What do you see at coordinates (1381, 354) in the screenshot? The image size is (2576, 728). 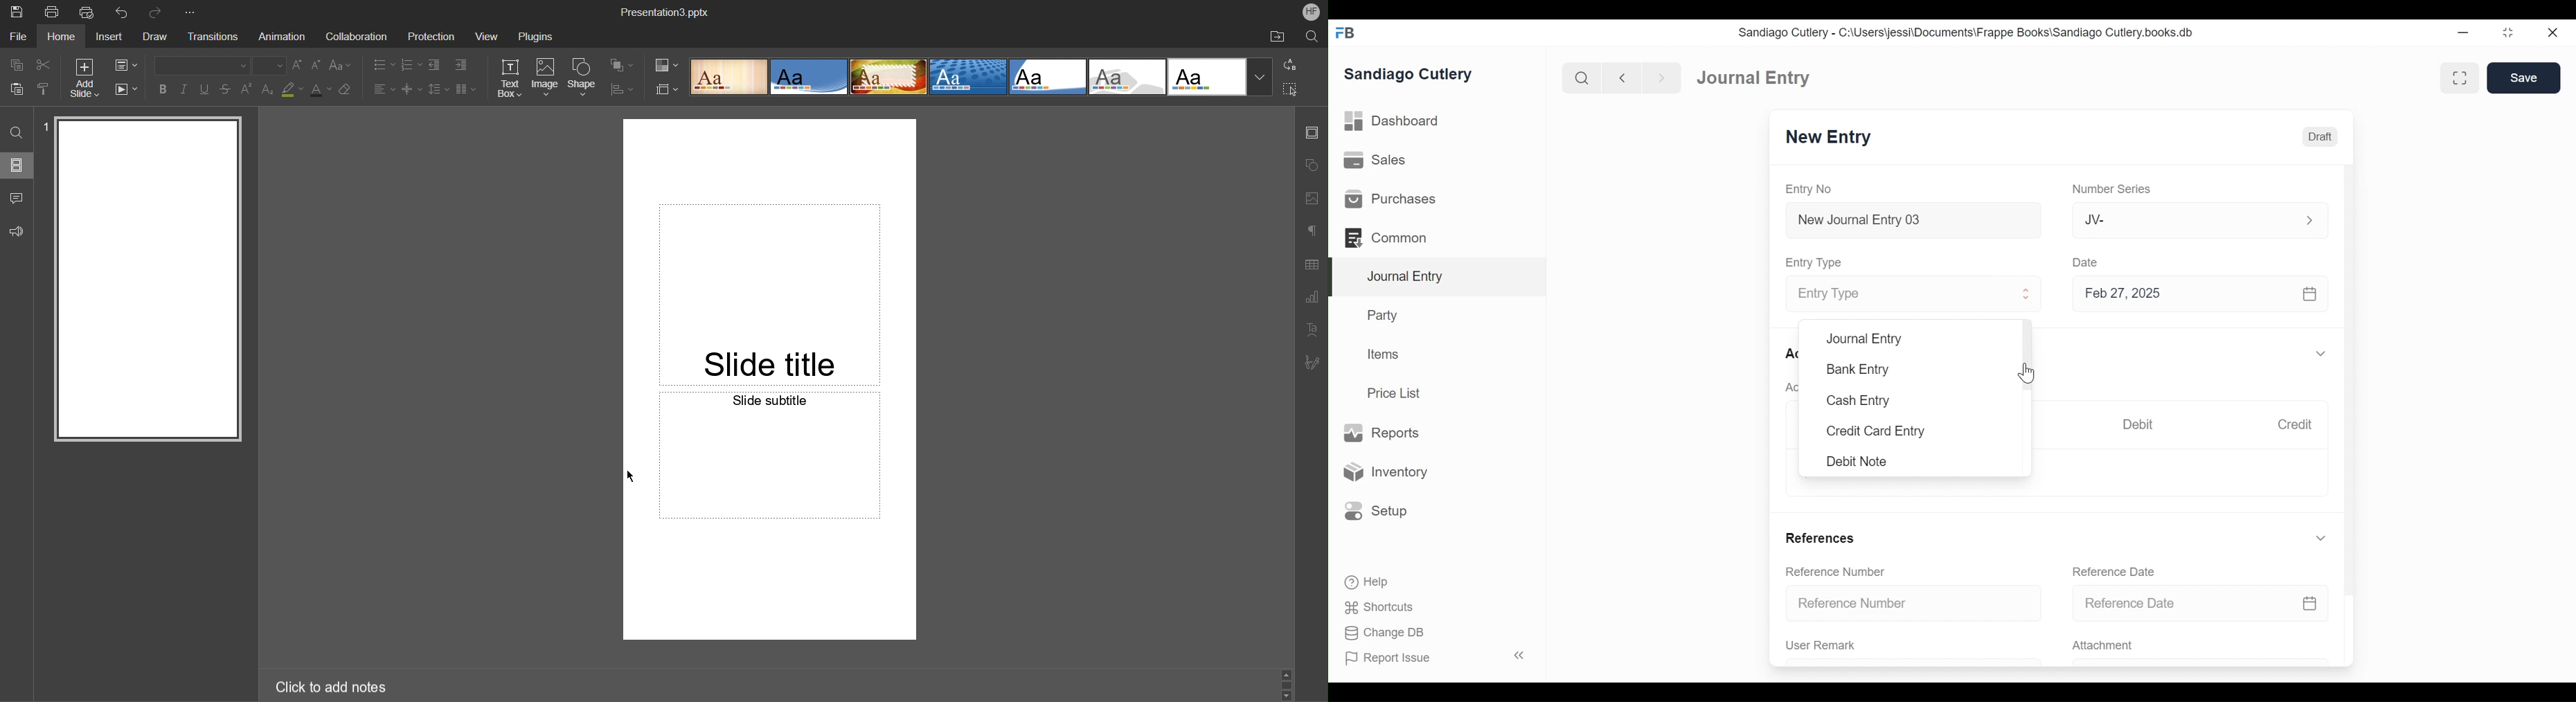 I see `Items` at bounding box center [1381, 354].